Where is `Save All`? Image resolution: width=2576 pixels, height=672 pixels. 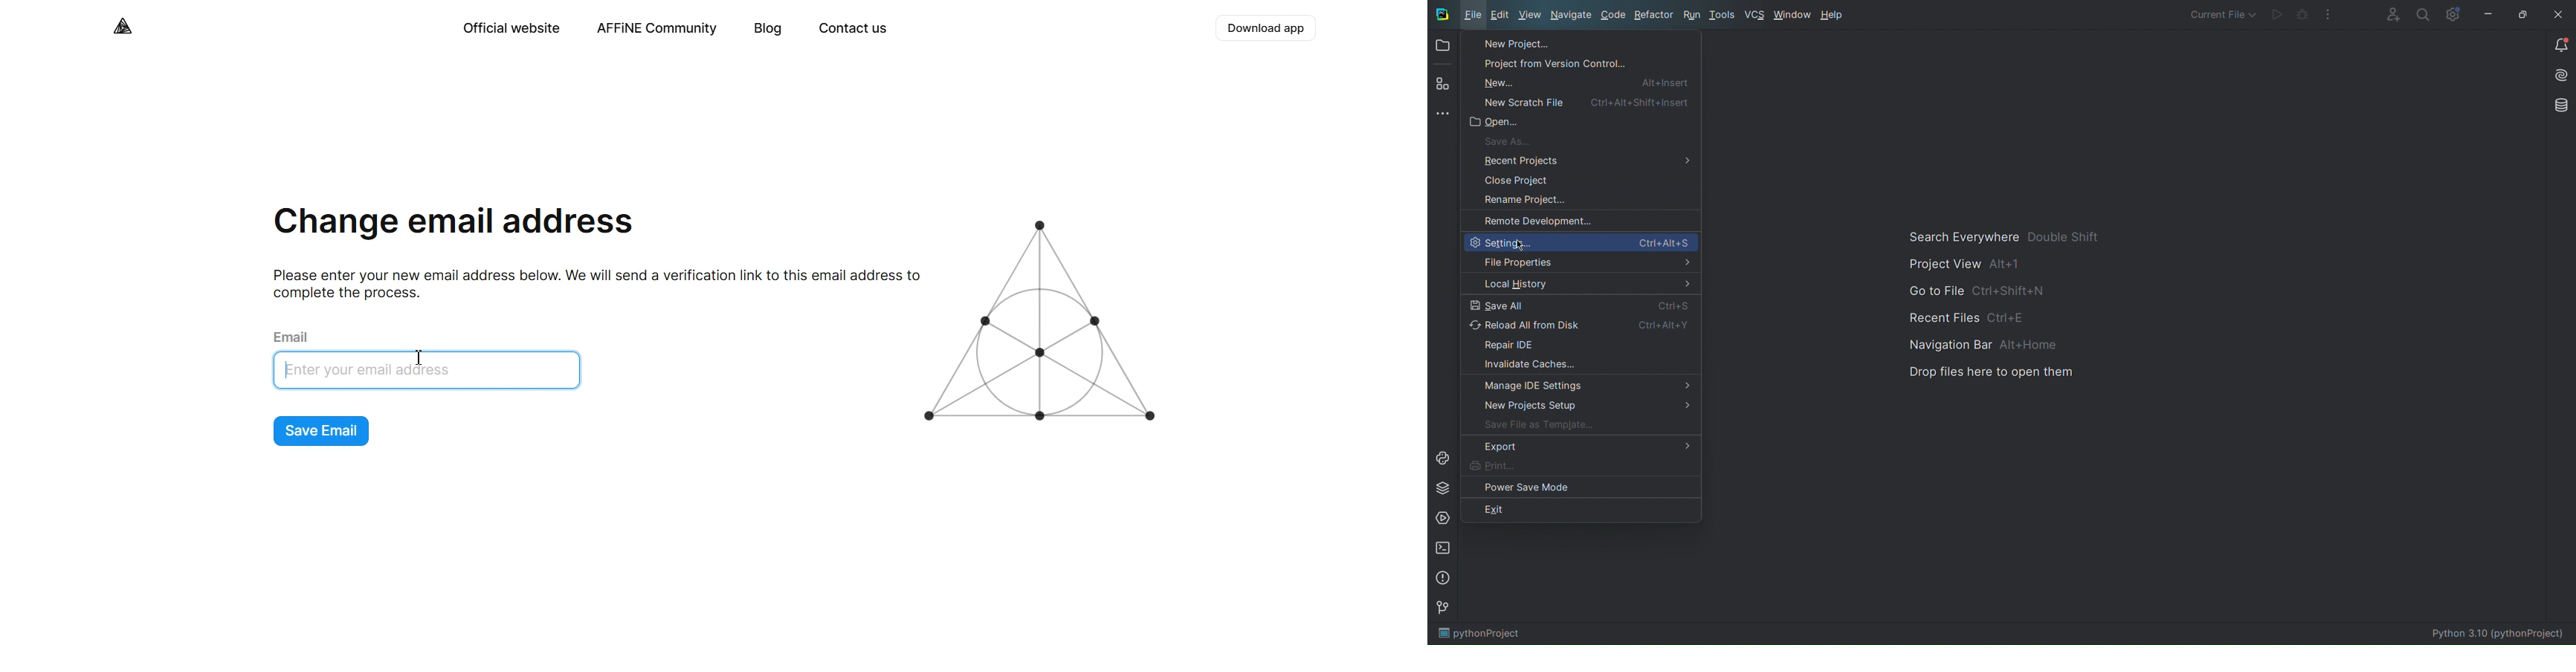
Save All is located at coordinates (1581, 304).